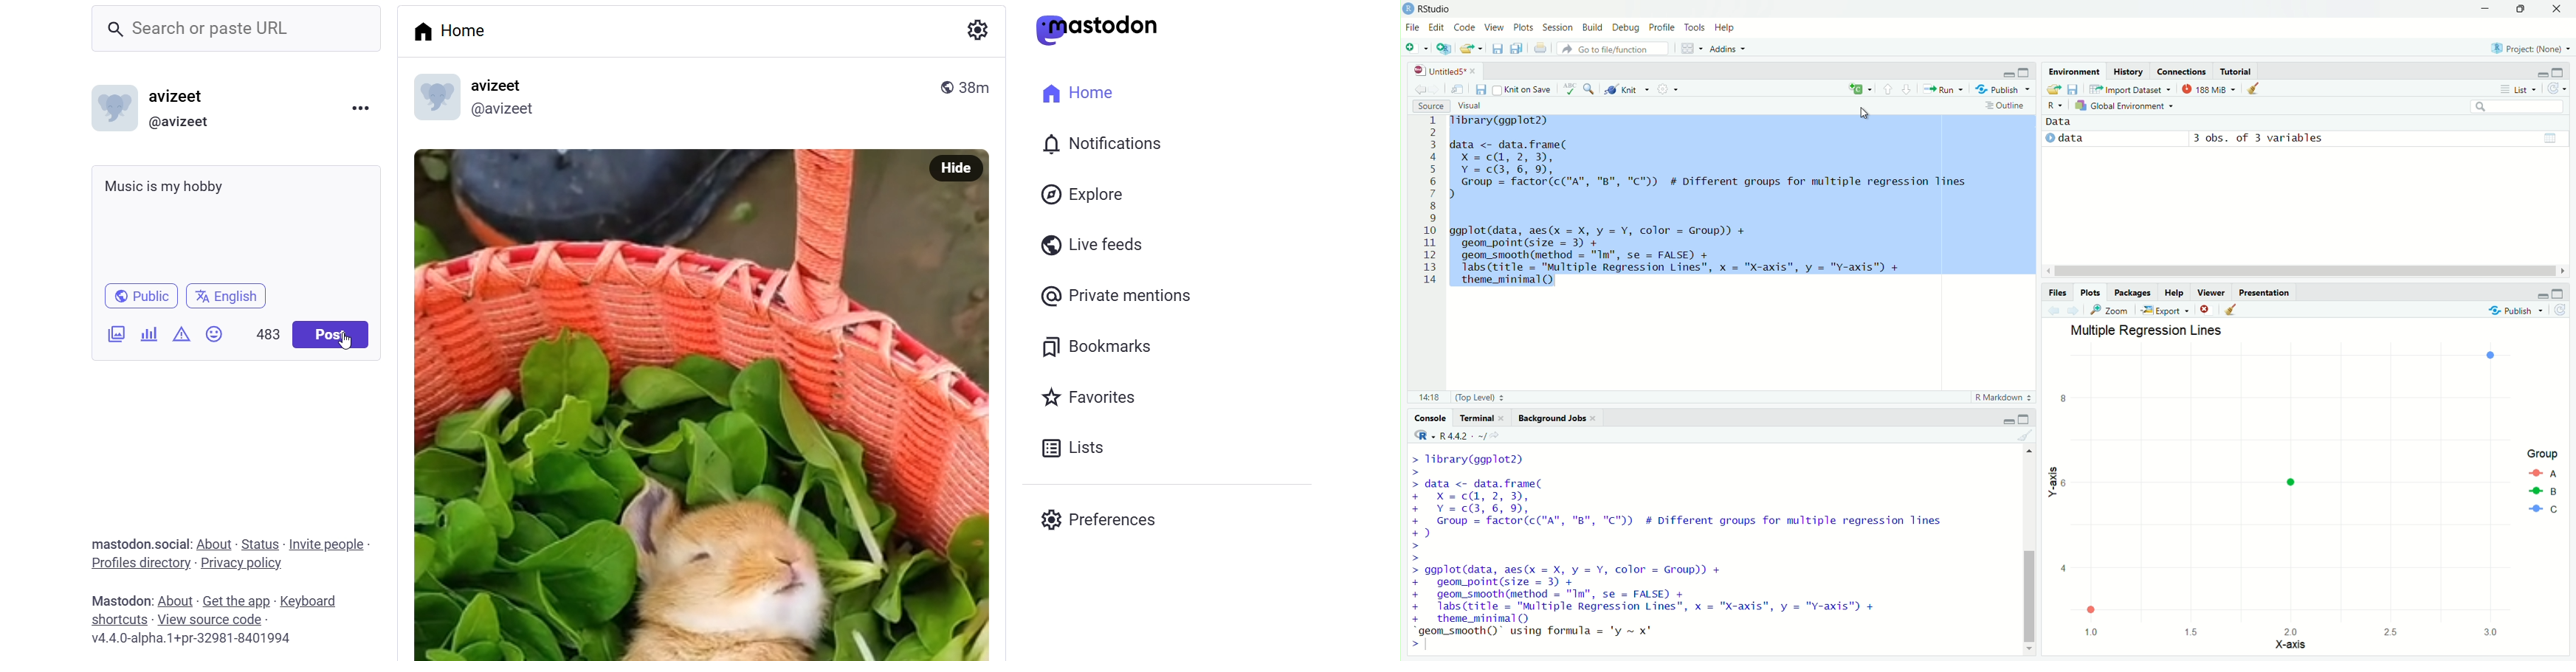 The width and height of the screenshot is (2576, 672). I want to click on add, so click(1861, 88).